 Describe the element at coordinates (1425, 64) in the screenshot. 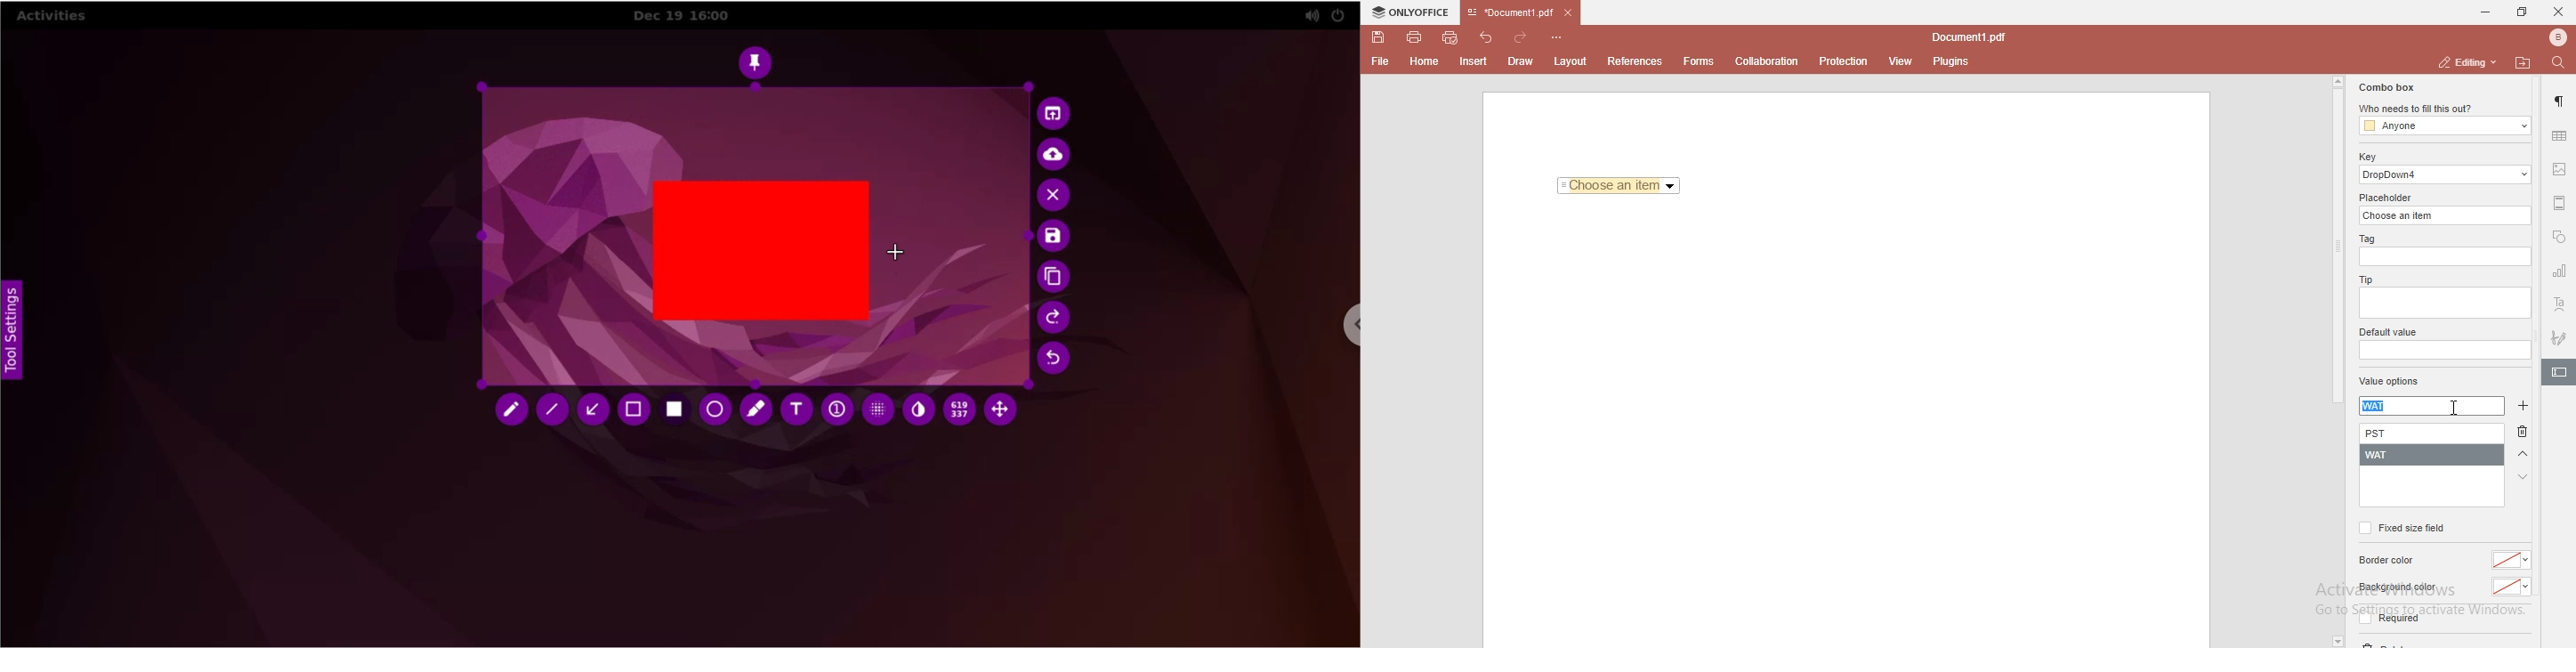

I see `Home` at that location.